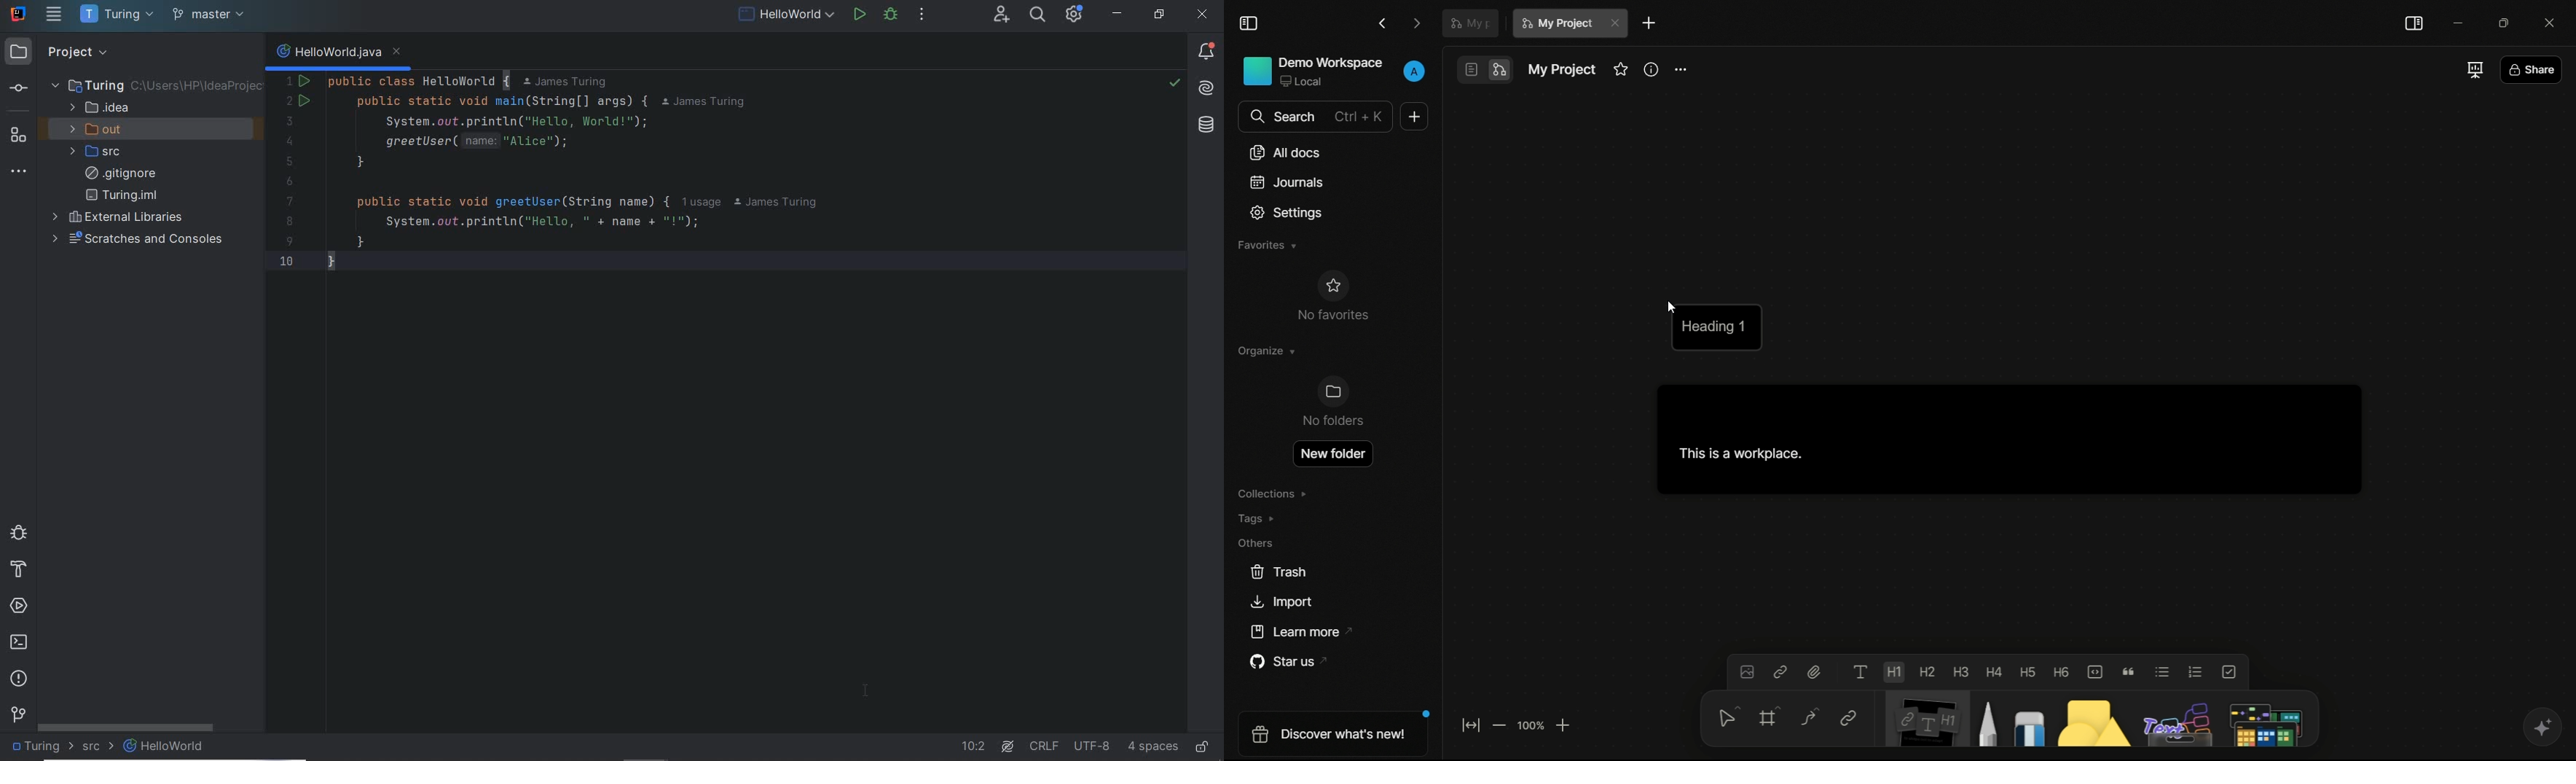 This screenshot has width=2576, height=784. I want to click on favorites, so click(1268, 244).